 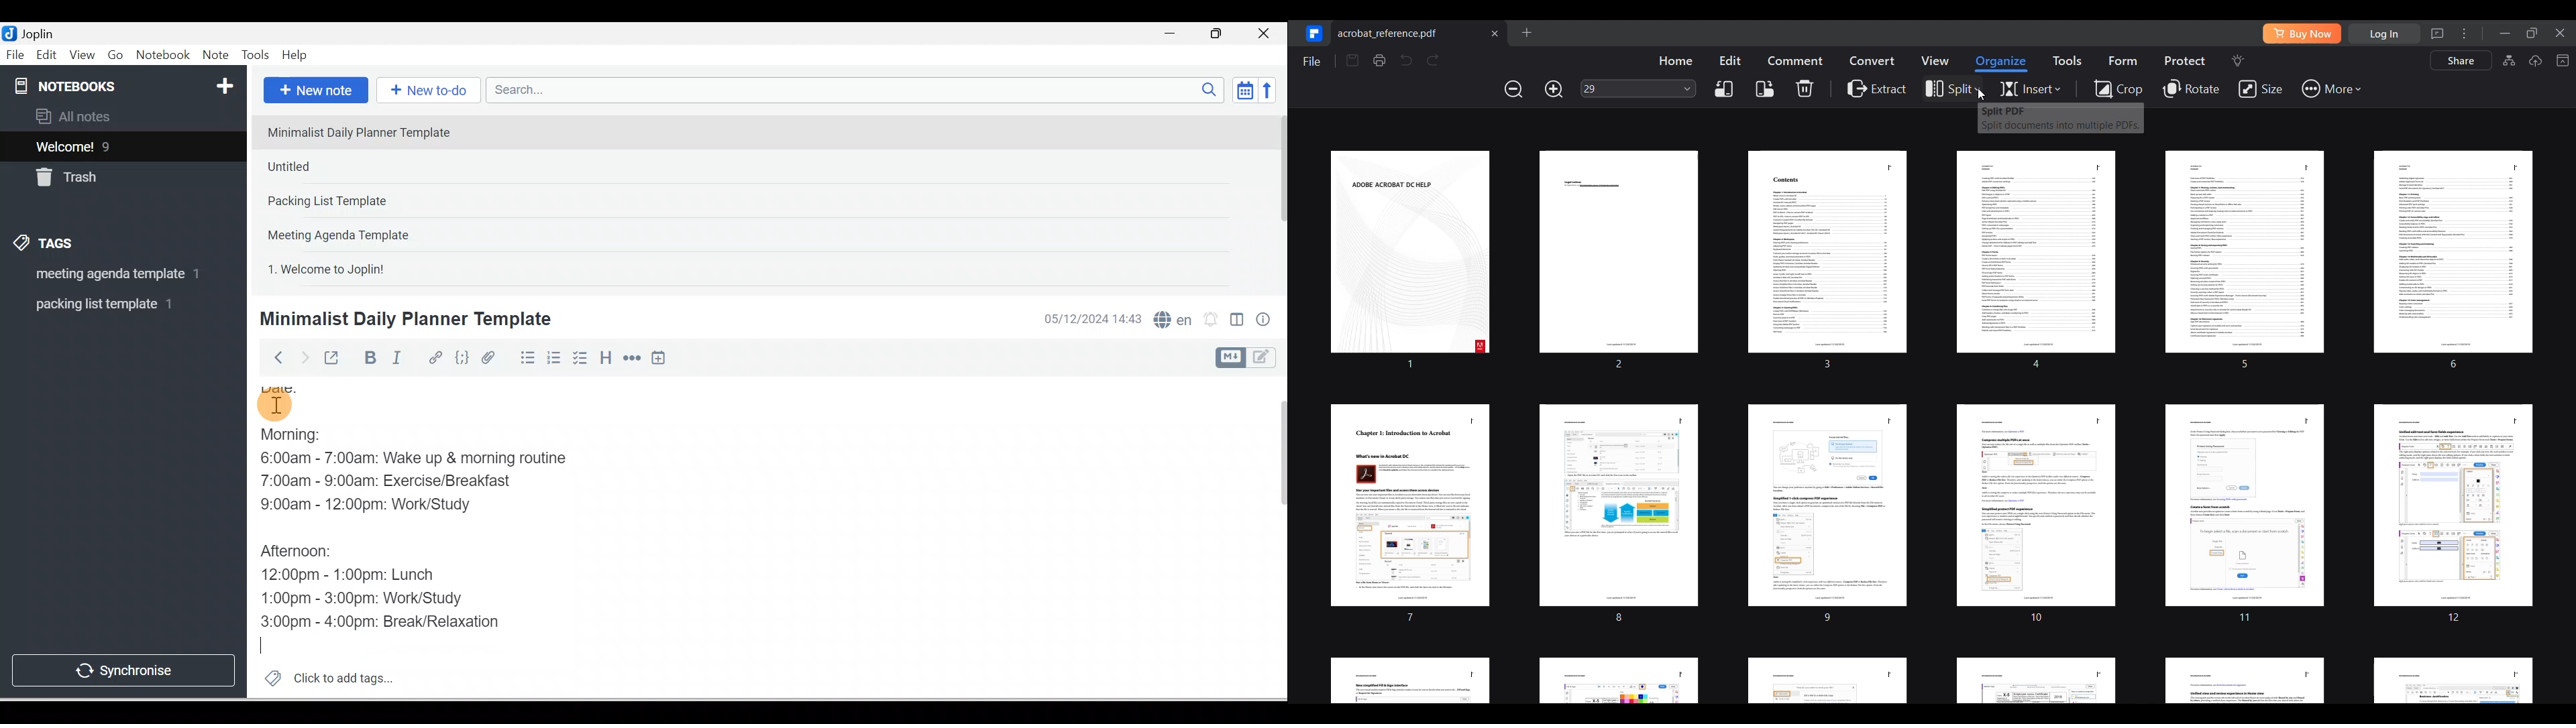 What do you see at coordinates (275, 402) in the screenshot?
I see `Cursor` at bounding box center [275, 402].